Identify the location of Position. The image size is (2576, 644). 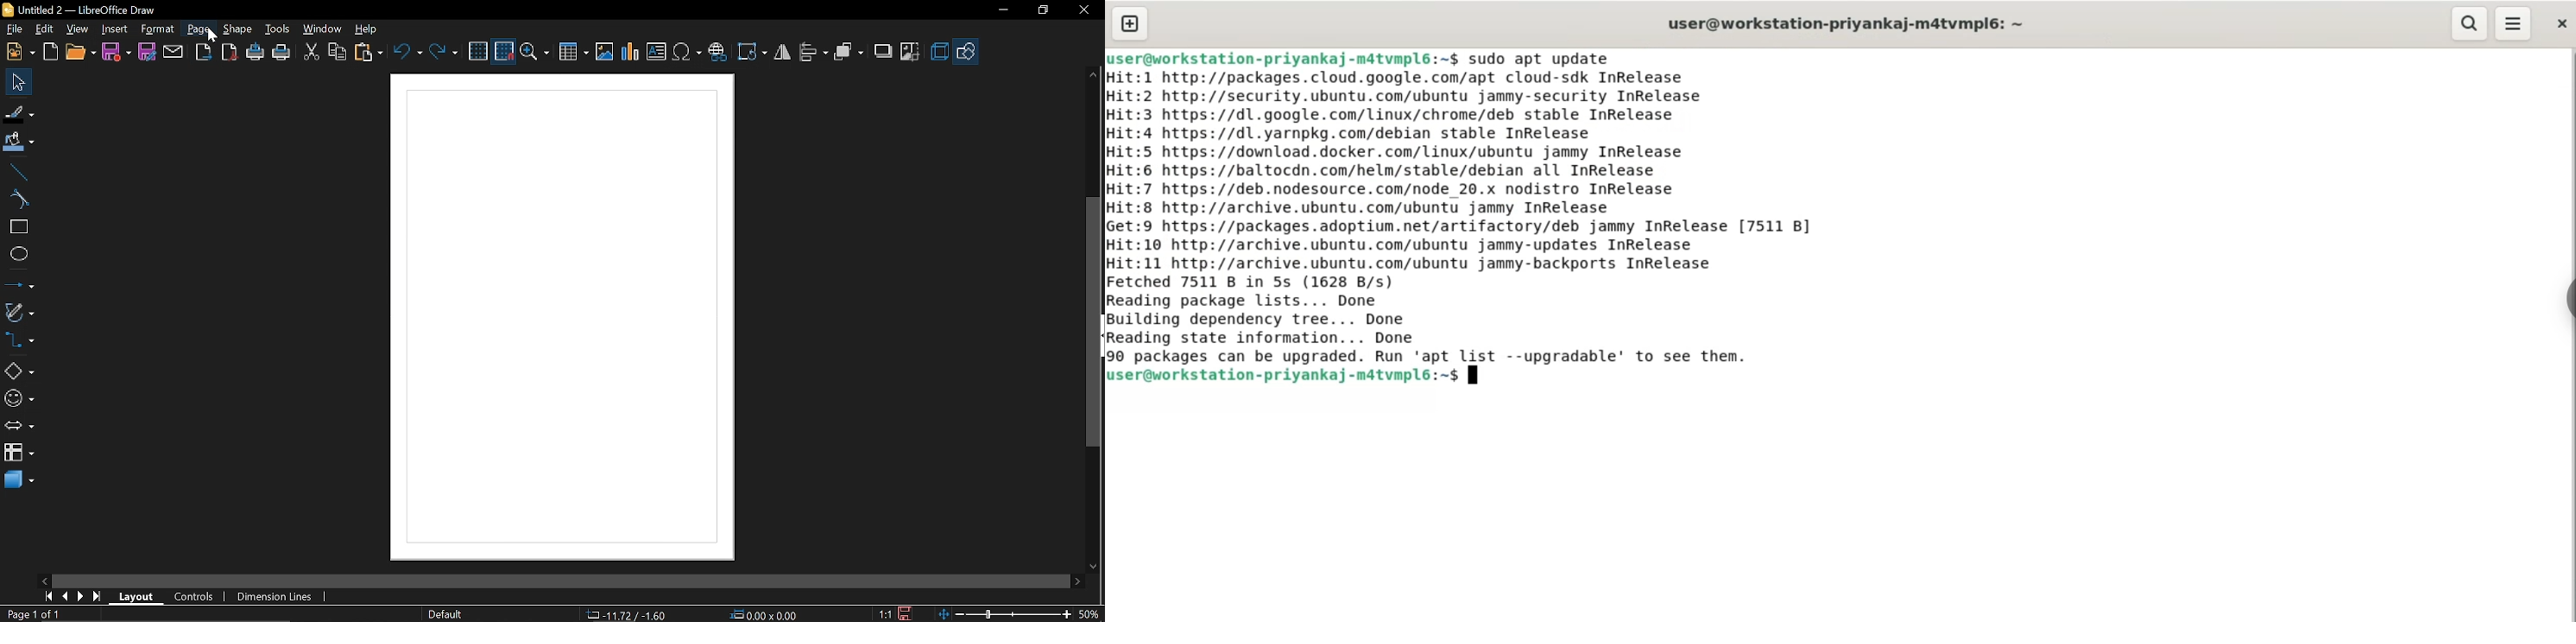
(765, 613).